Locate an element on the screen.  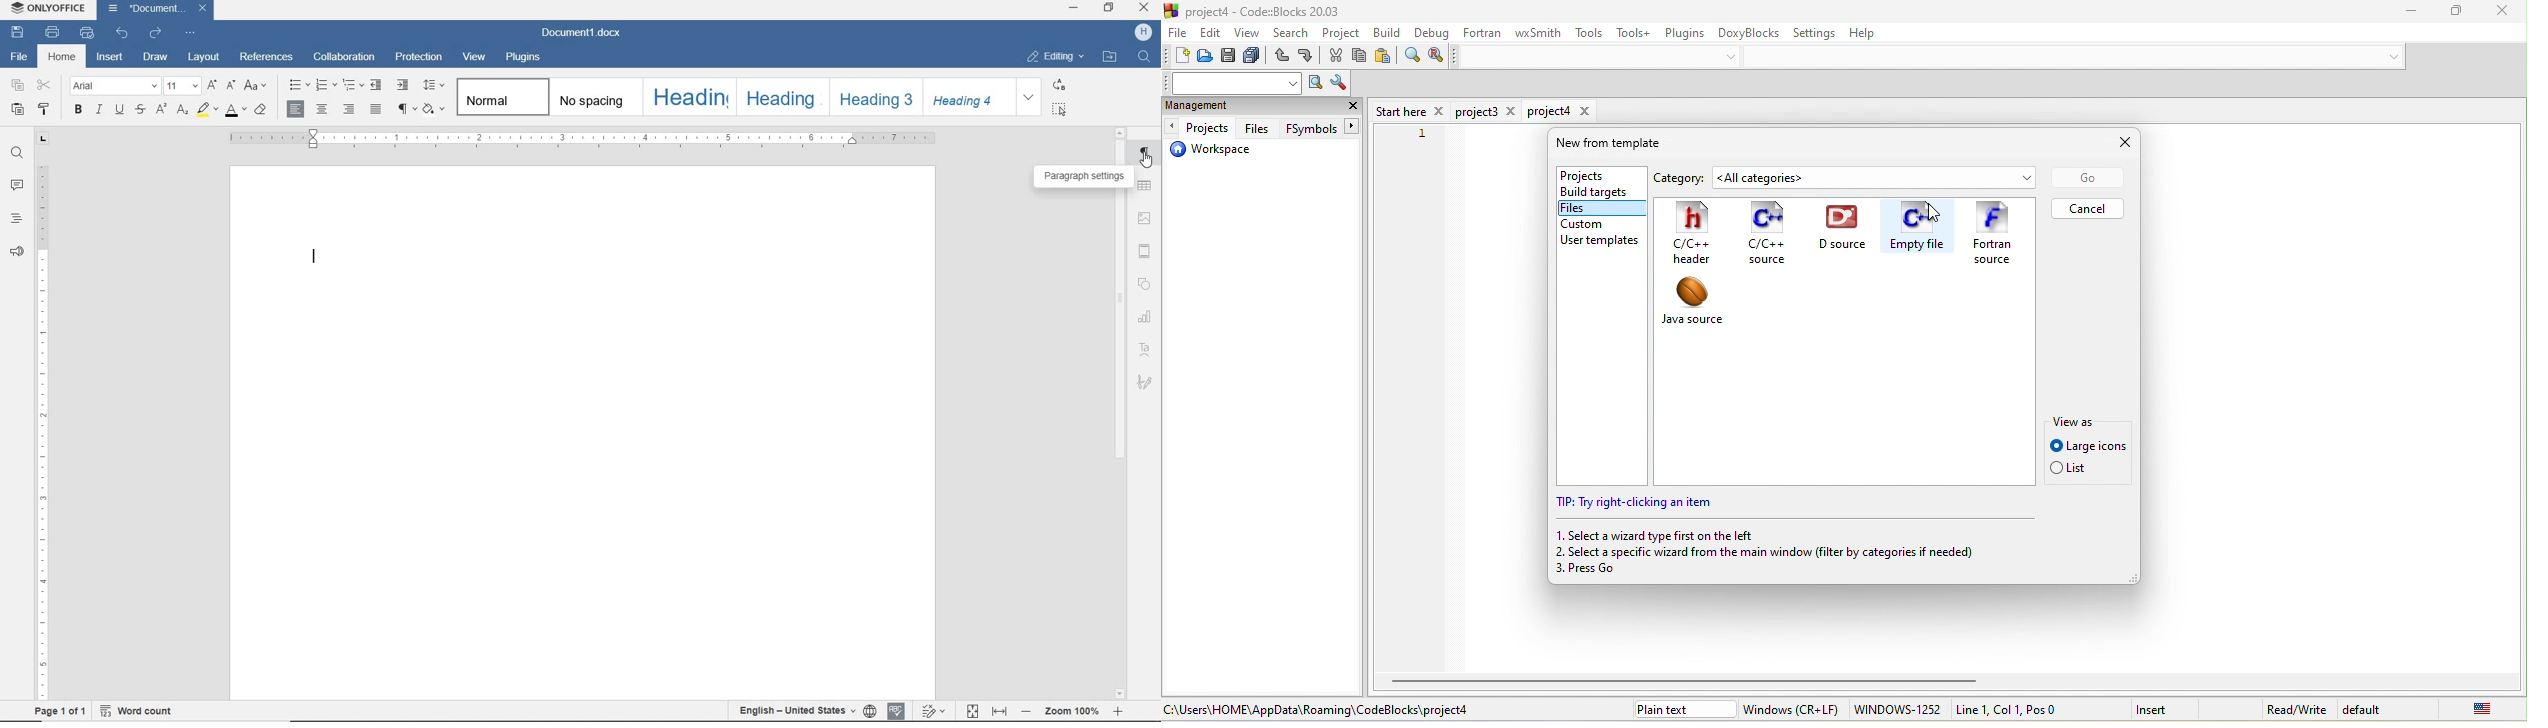
build is located at coordinates (1389, 32).